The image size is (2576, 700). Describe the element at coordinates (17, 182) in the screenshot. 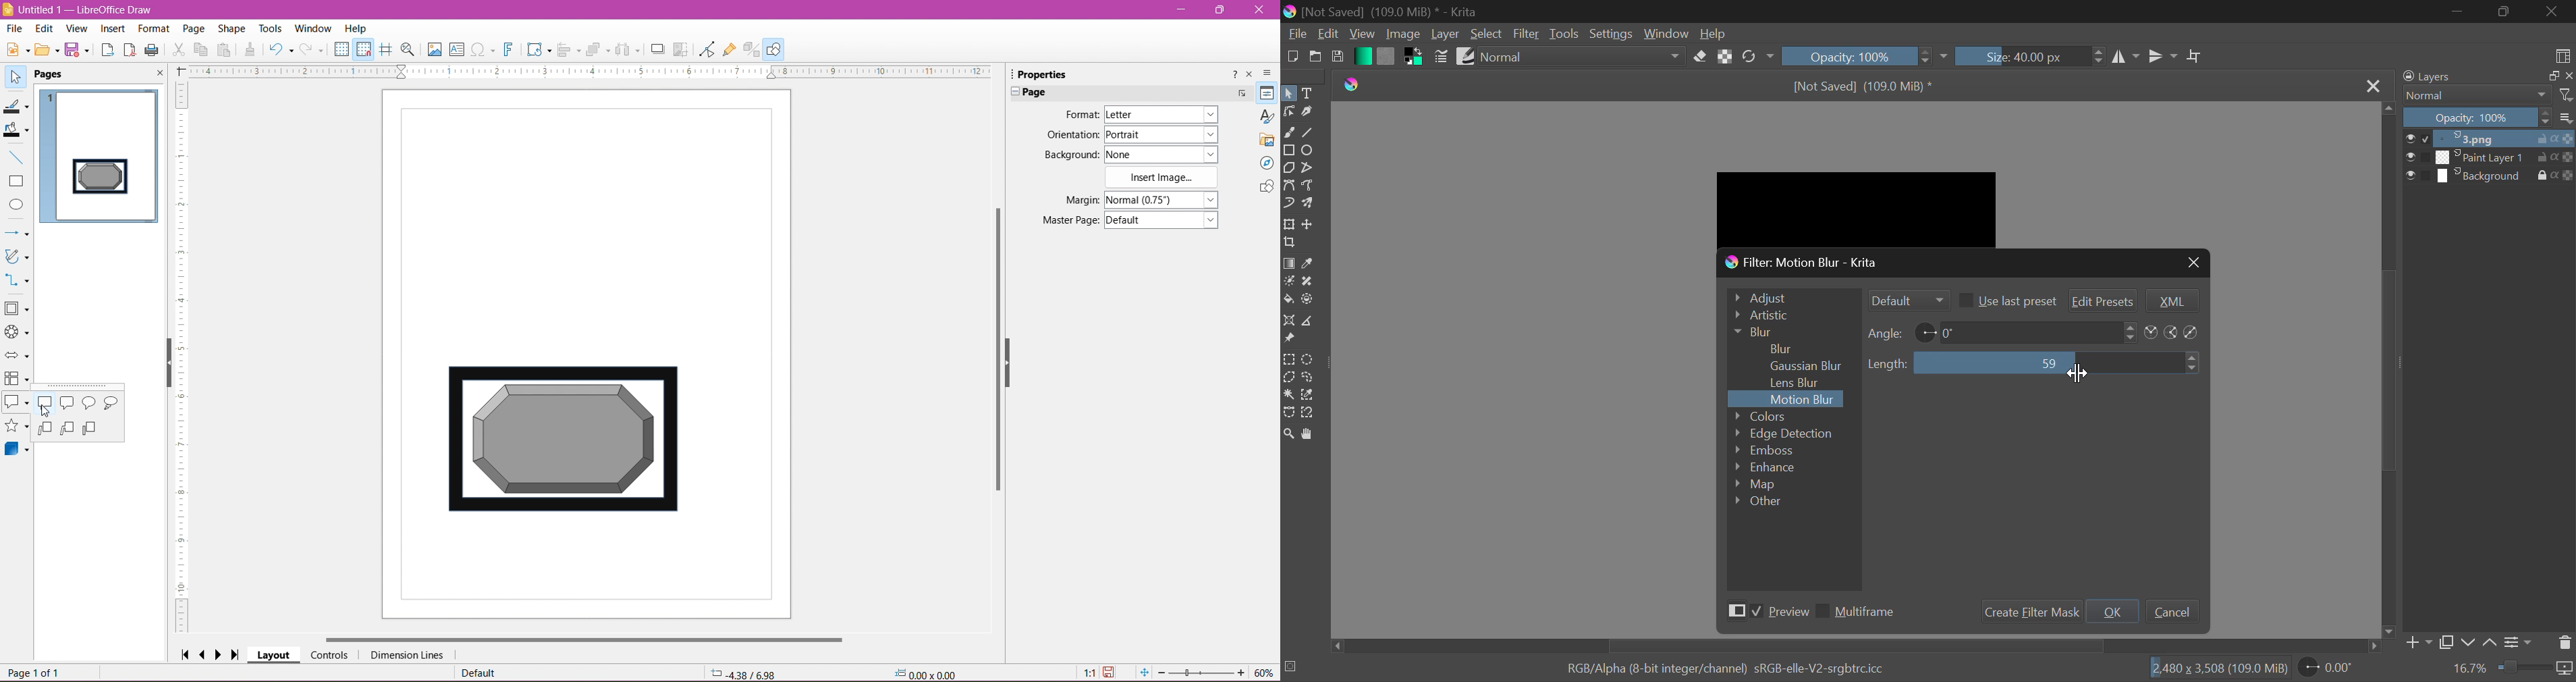

I see `Rectangle` at that location.